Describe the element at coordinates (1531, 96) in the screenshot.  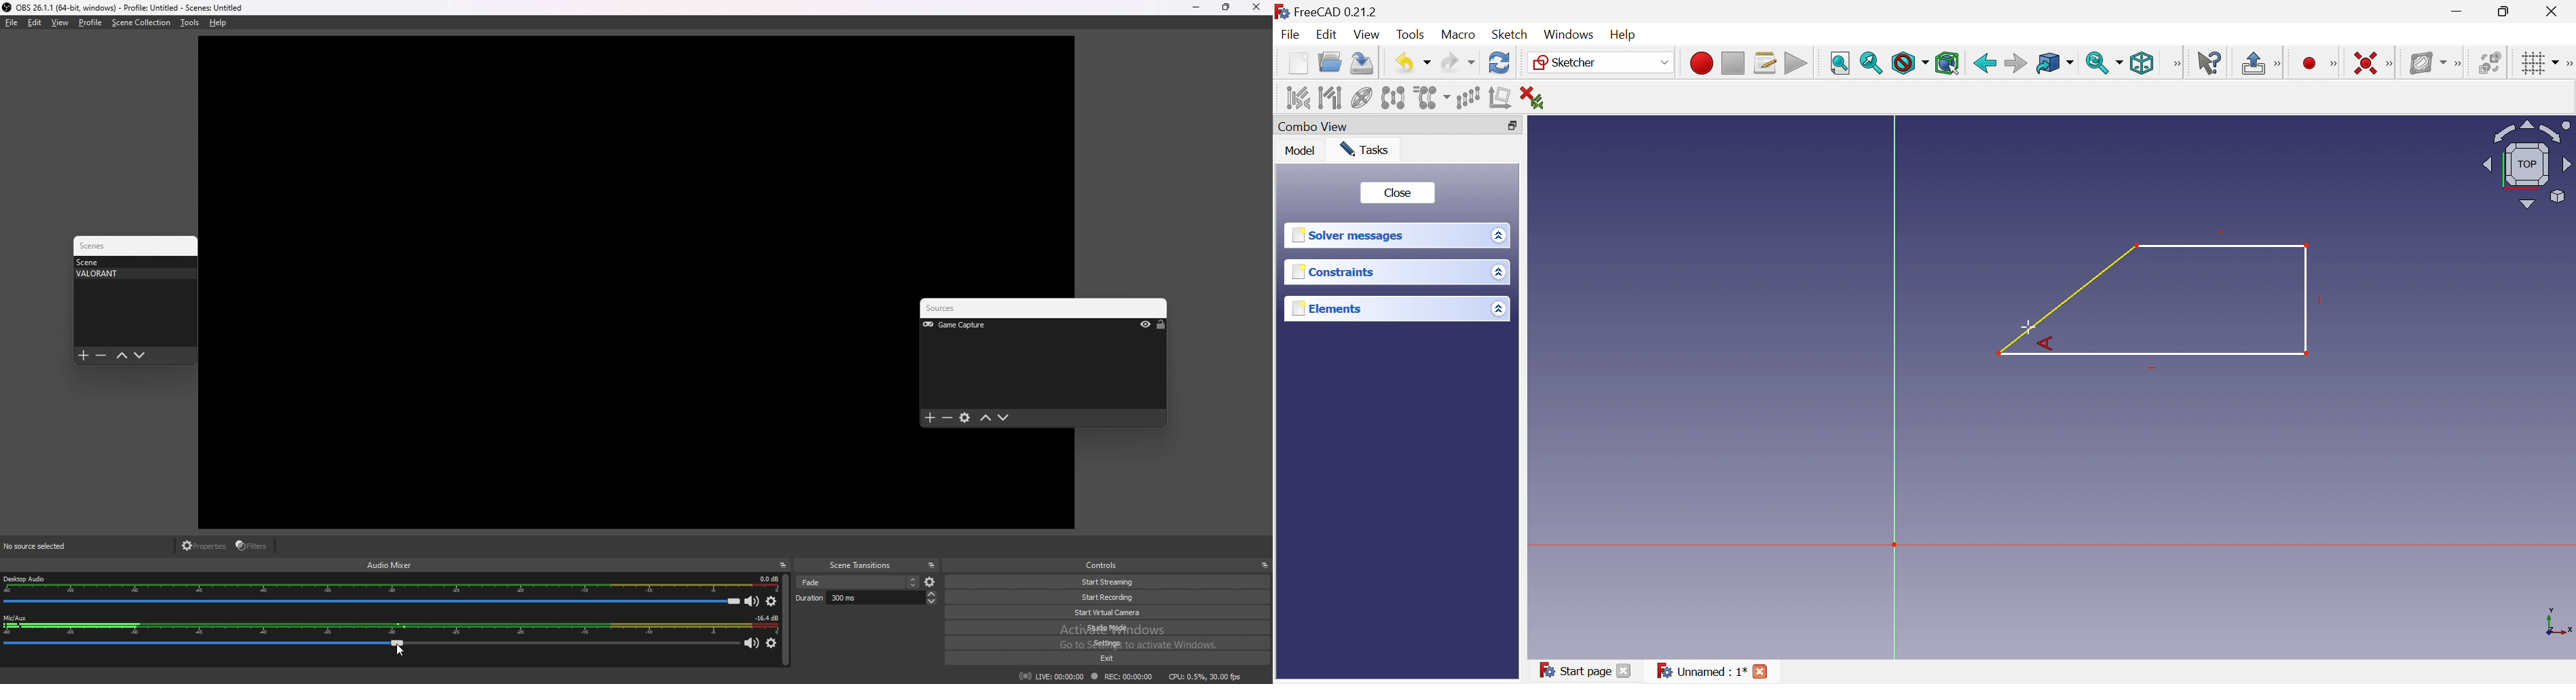
I see `Delete all constraints` at that location.